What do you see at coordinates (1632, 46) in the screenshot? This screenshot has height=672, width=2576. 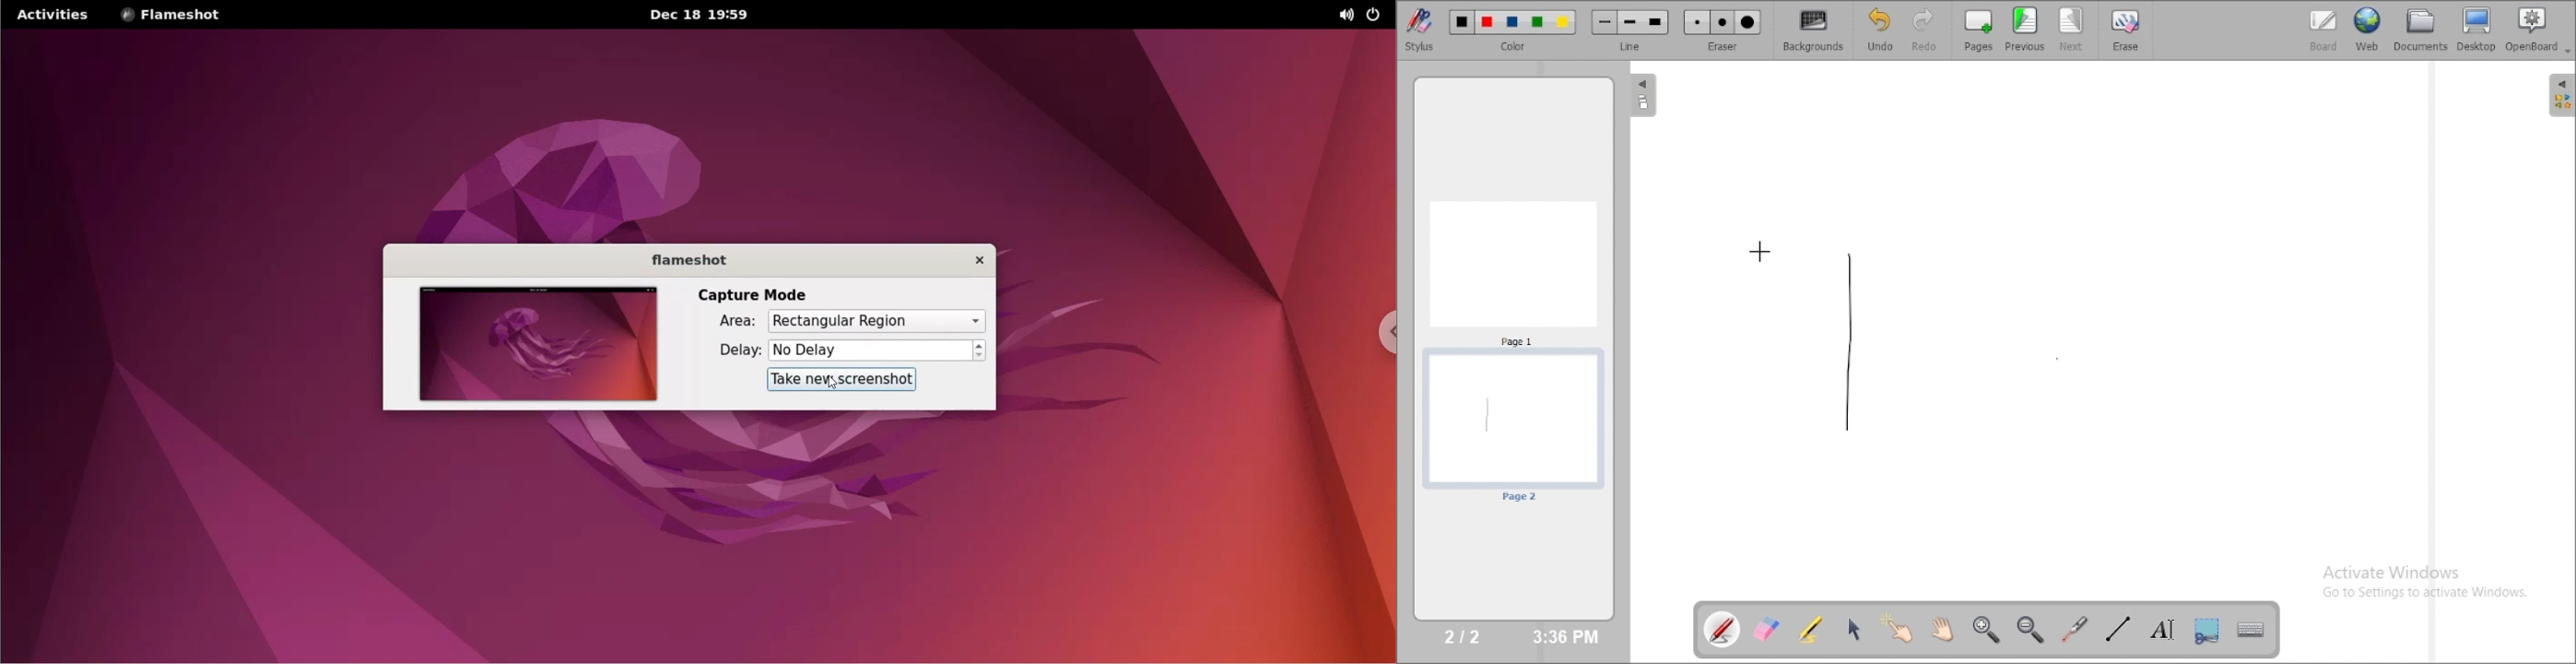 I see `line` at bounding box center [1632, 46].